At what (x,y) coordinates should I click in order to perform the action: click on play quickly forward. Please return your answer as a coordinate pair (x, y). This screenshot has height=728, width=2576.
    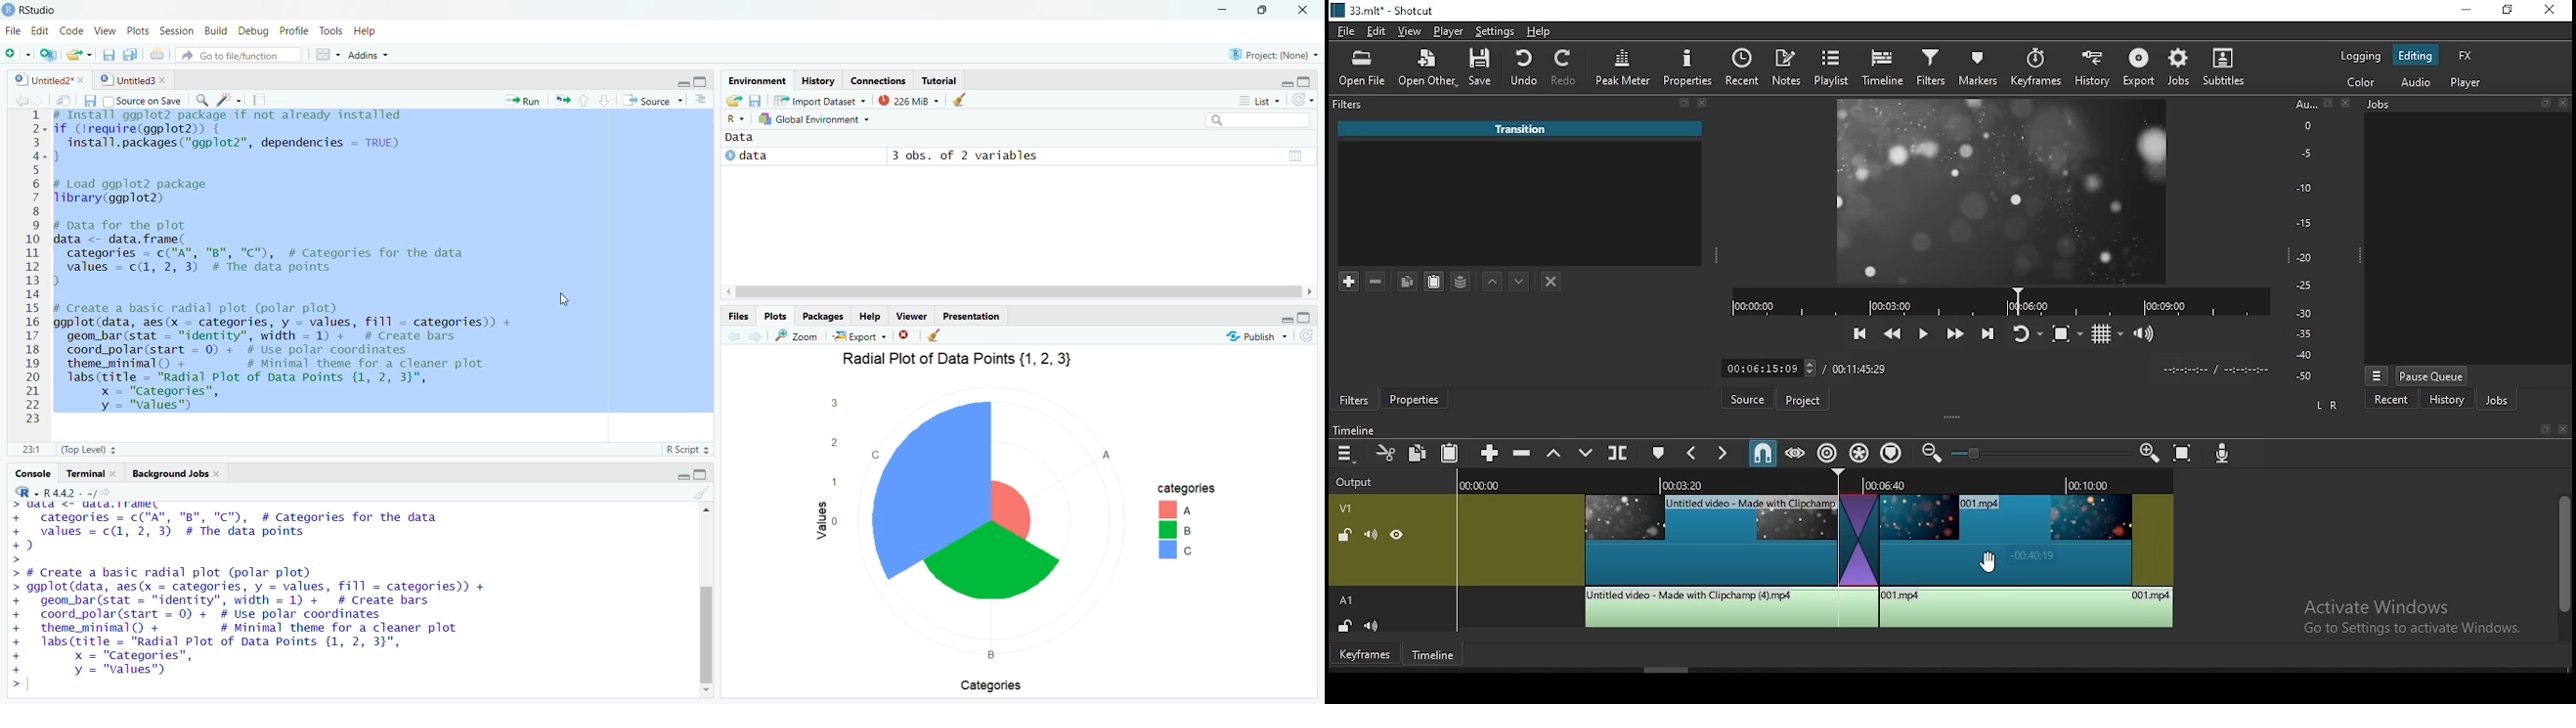
    Looking at the image, I should click on (1956, 333).